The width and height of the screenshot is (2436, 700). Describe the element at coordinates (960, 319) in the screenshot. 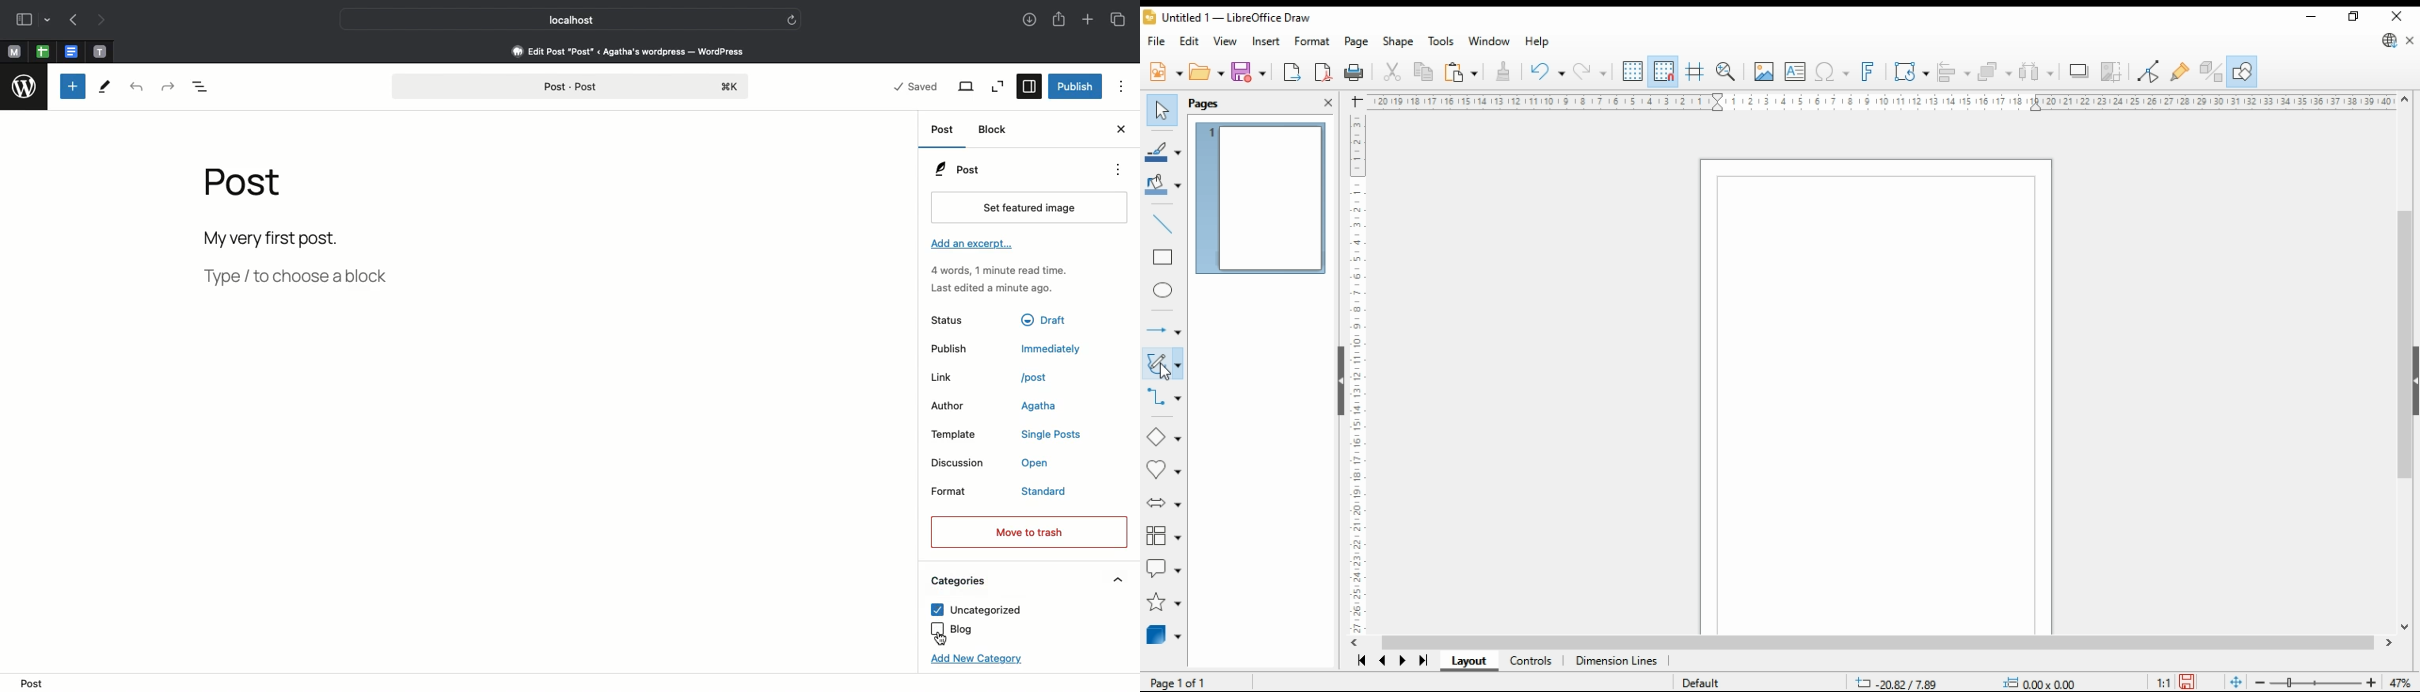

I see `Status` at that location.